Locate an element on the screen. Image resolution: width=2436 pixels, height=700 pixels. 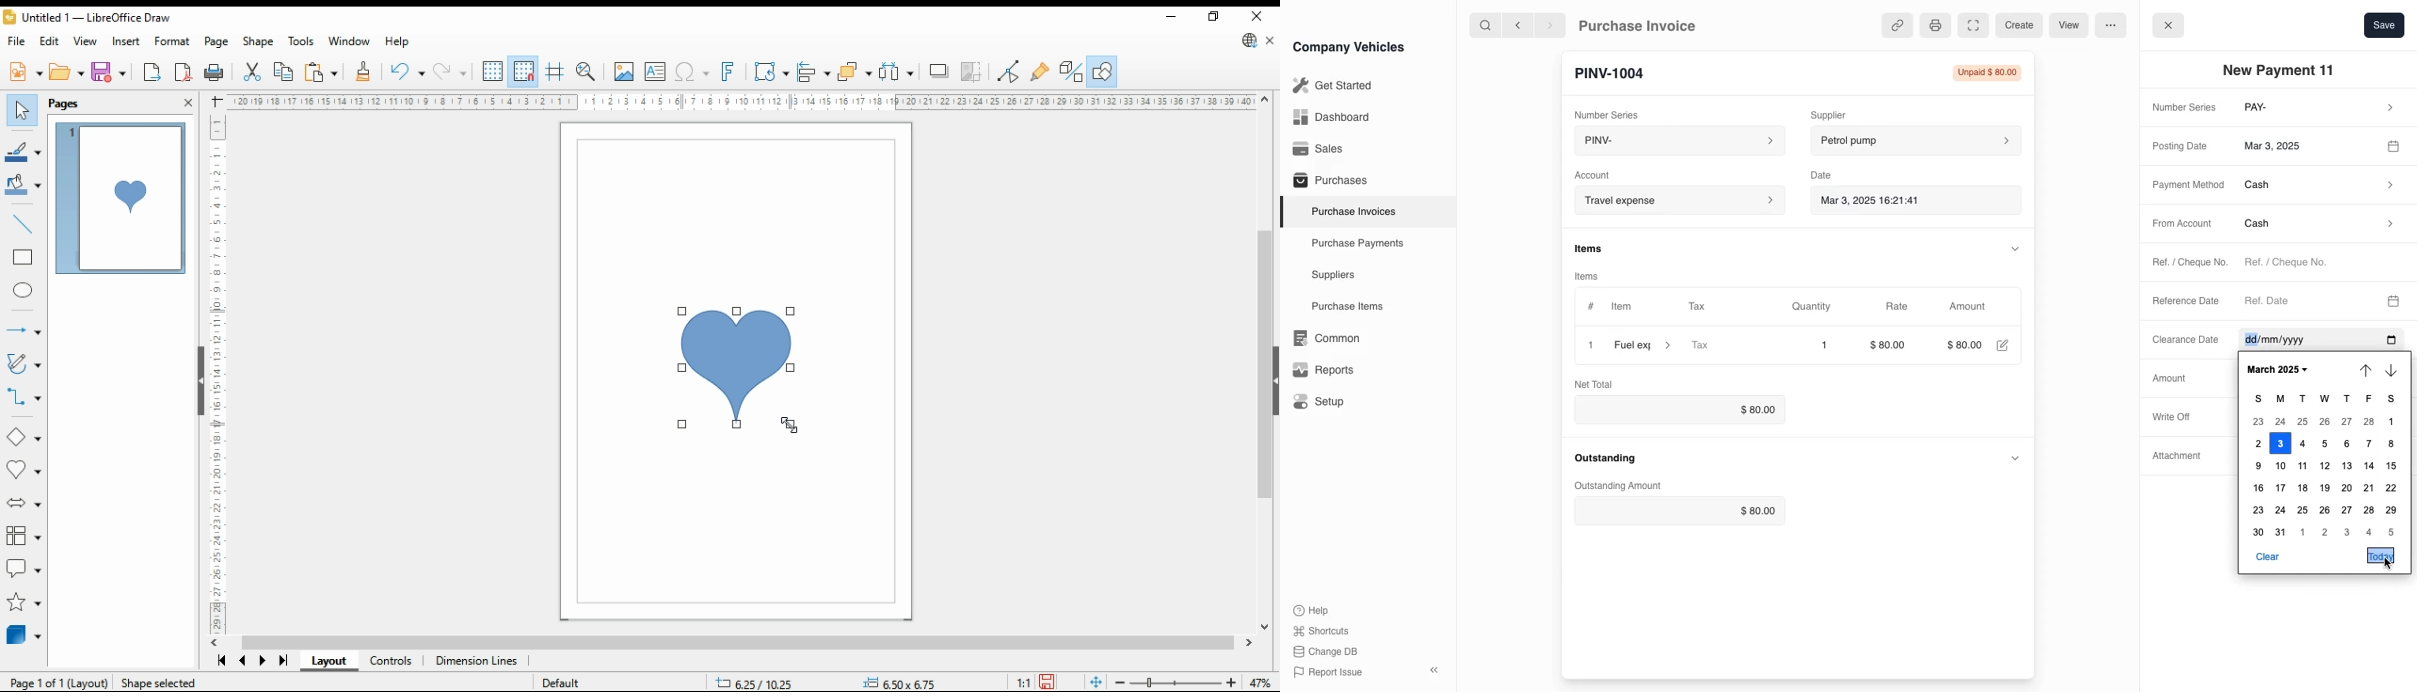
cursor is located at coordinates (2388, 568).